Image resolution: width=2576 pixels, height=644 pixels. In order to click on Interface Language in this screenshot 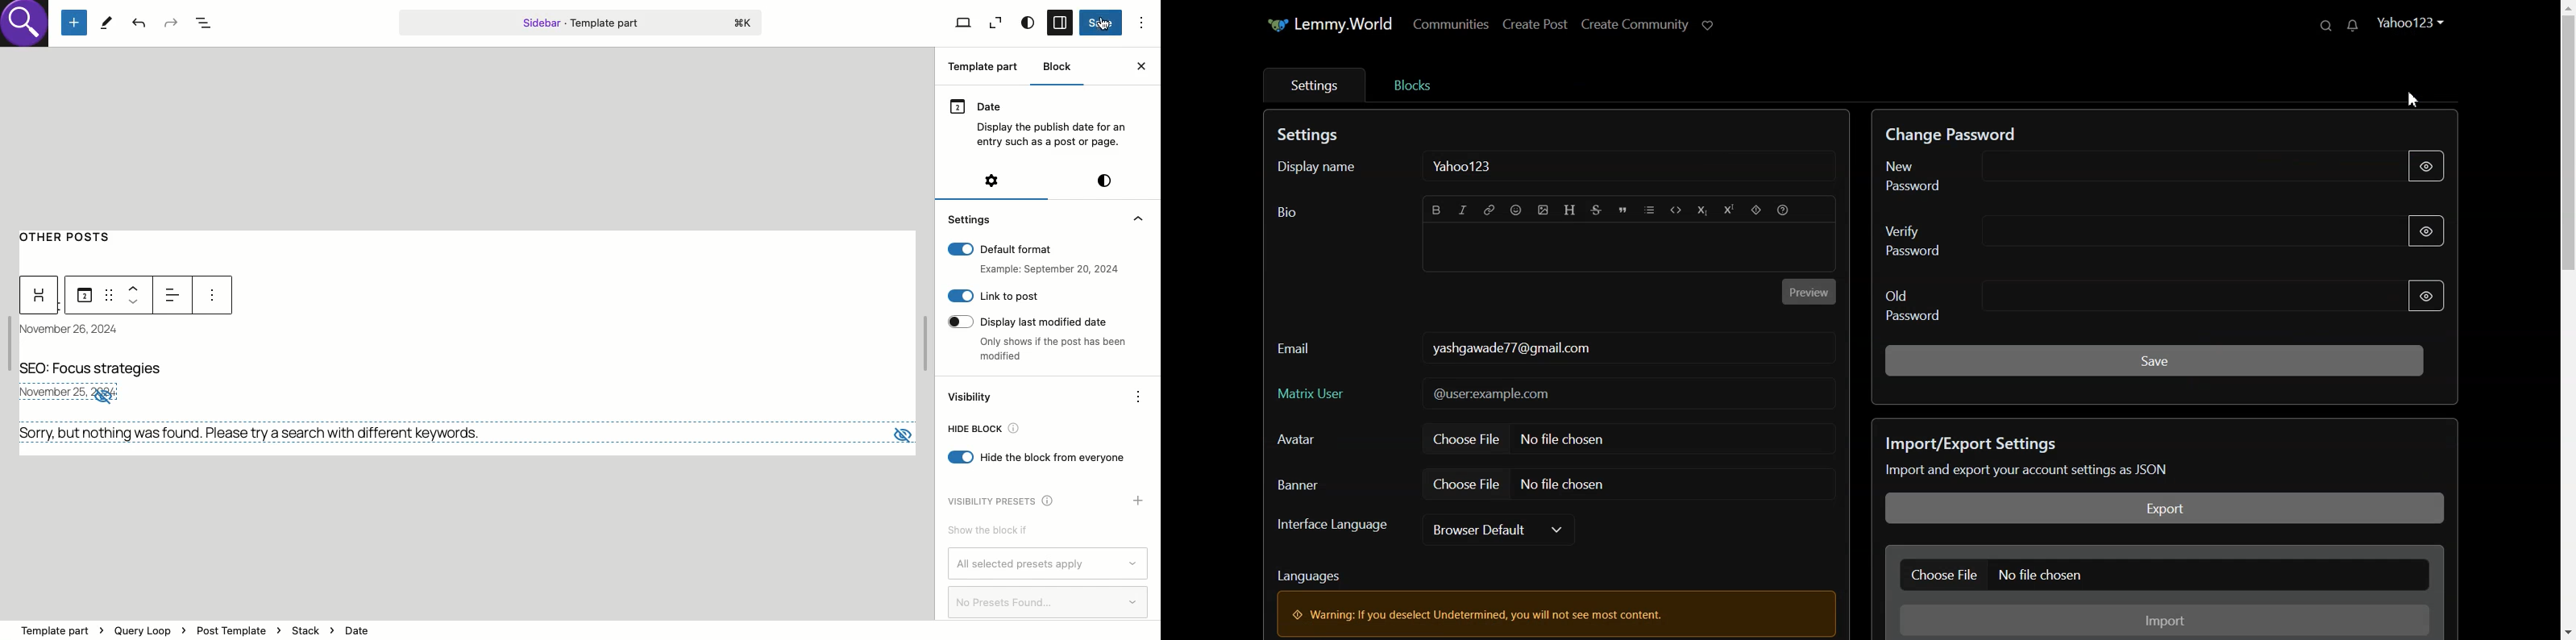, I will do `click(1332, 529)`.